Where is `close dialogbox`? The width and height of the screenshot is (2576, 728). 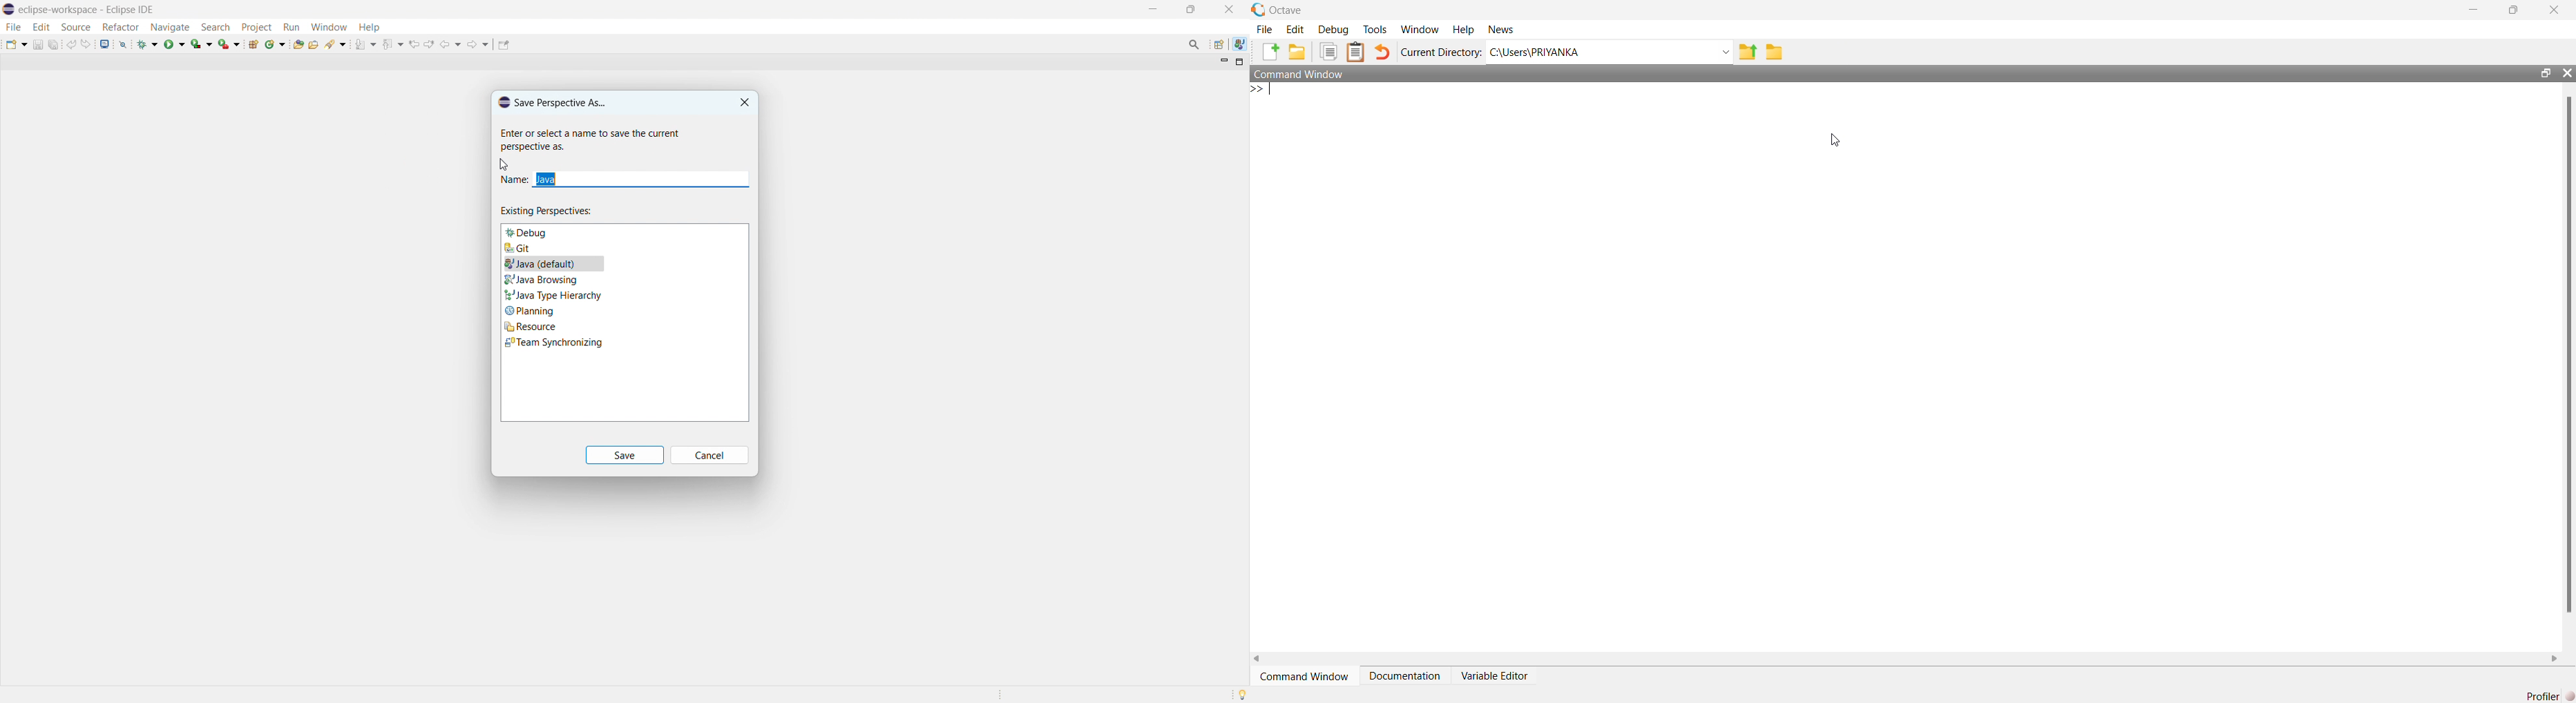
close dialogbox is located at coordinates (746, 102).